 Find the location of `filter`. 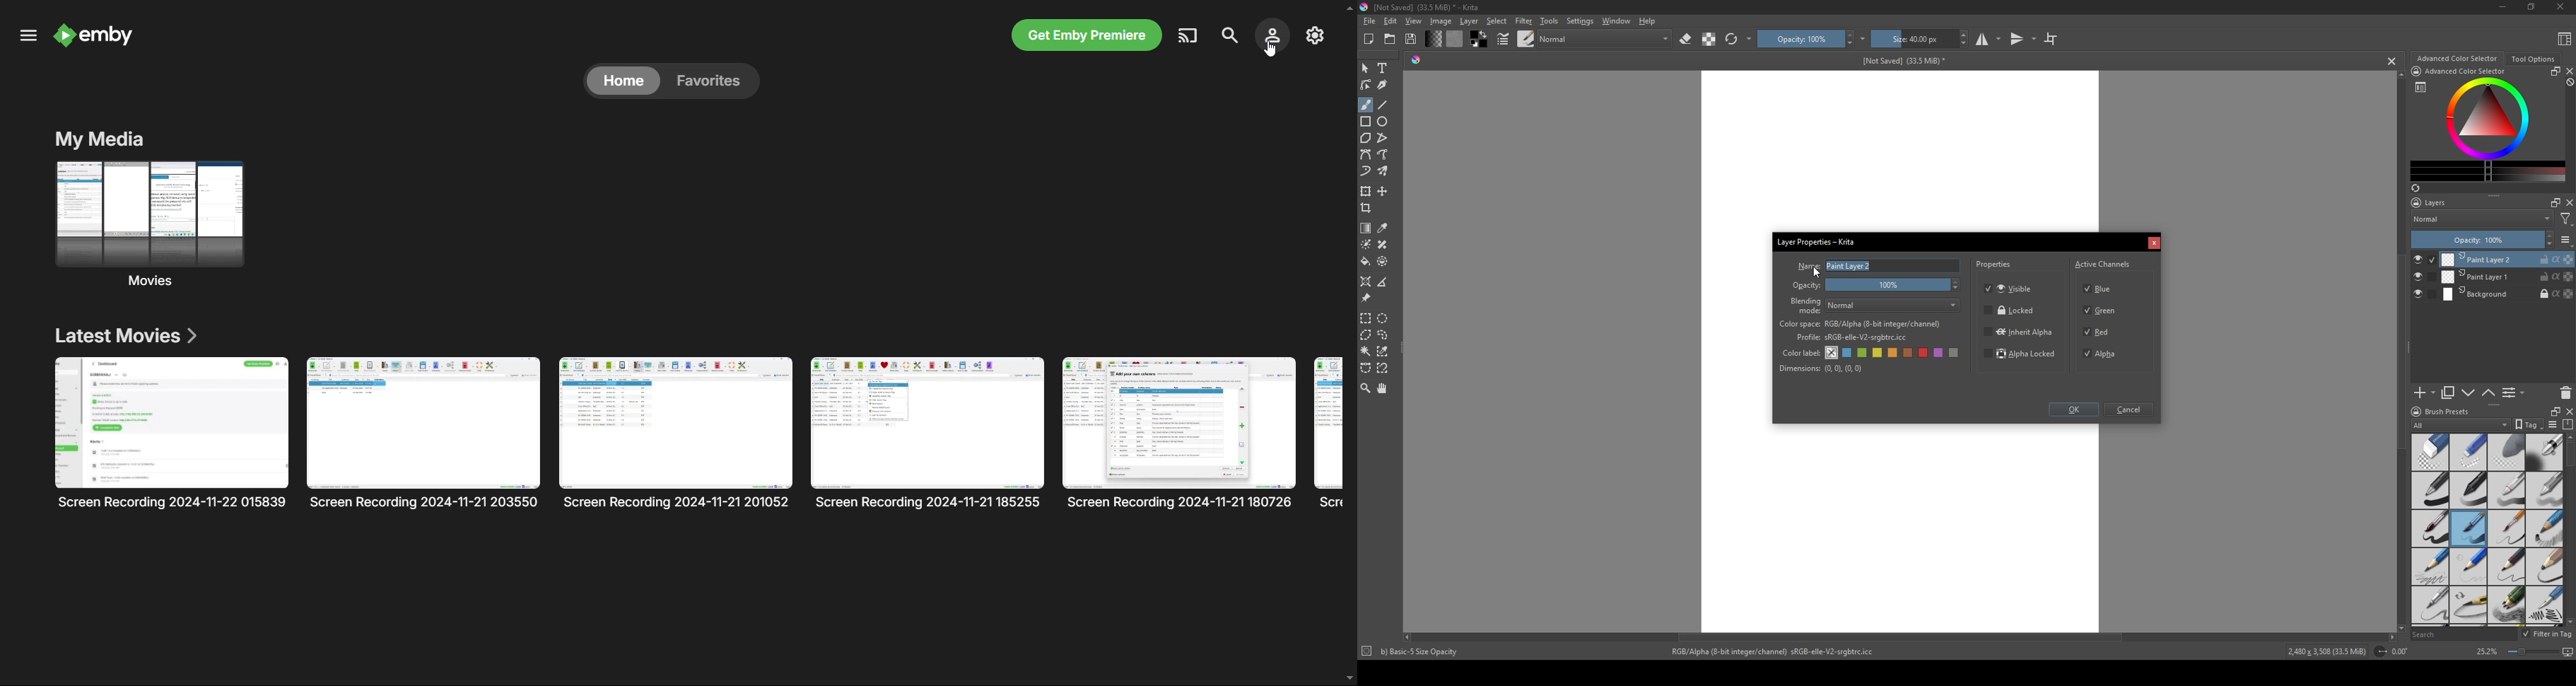

filter is located at coordinates (2566, 219).